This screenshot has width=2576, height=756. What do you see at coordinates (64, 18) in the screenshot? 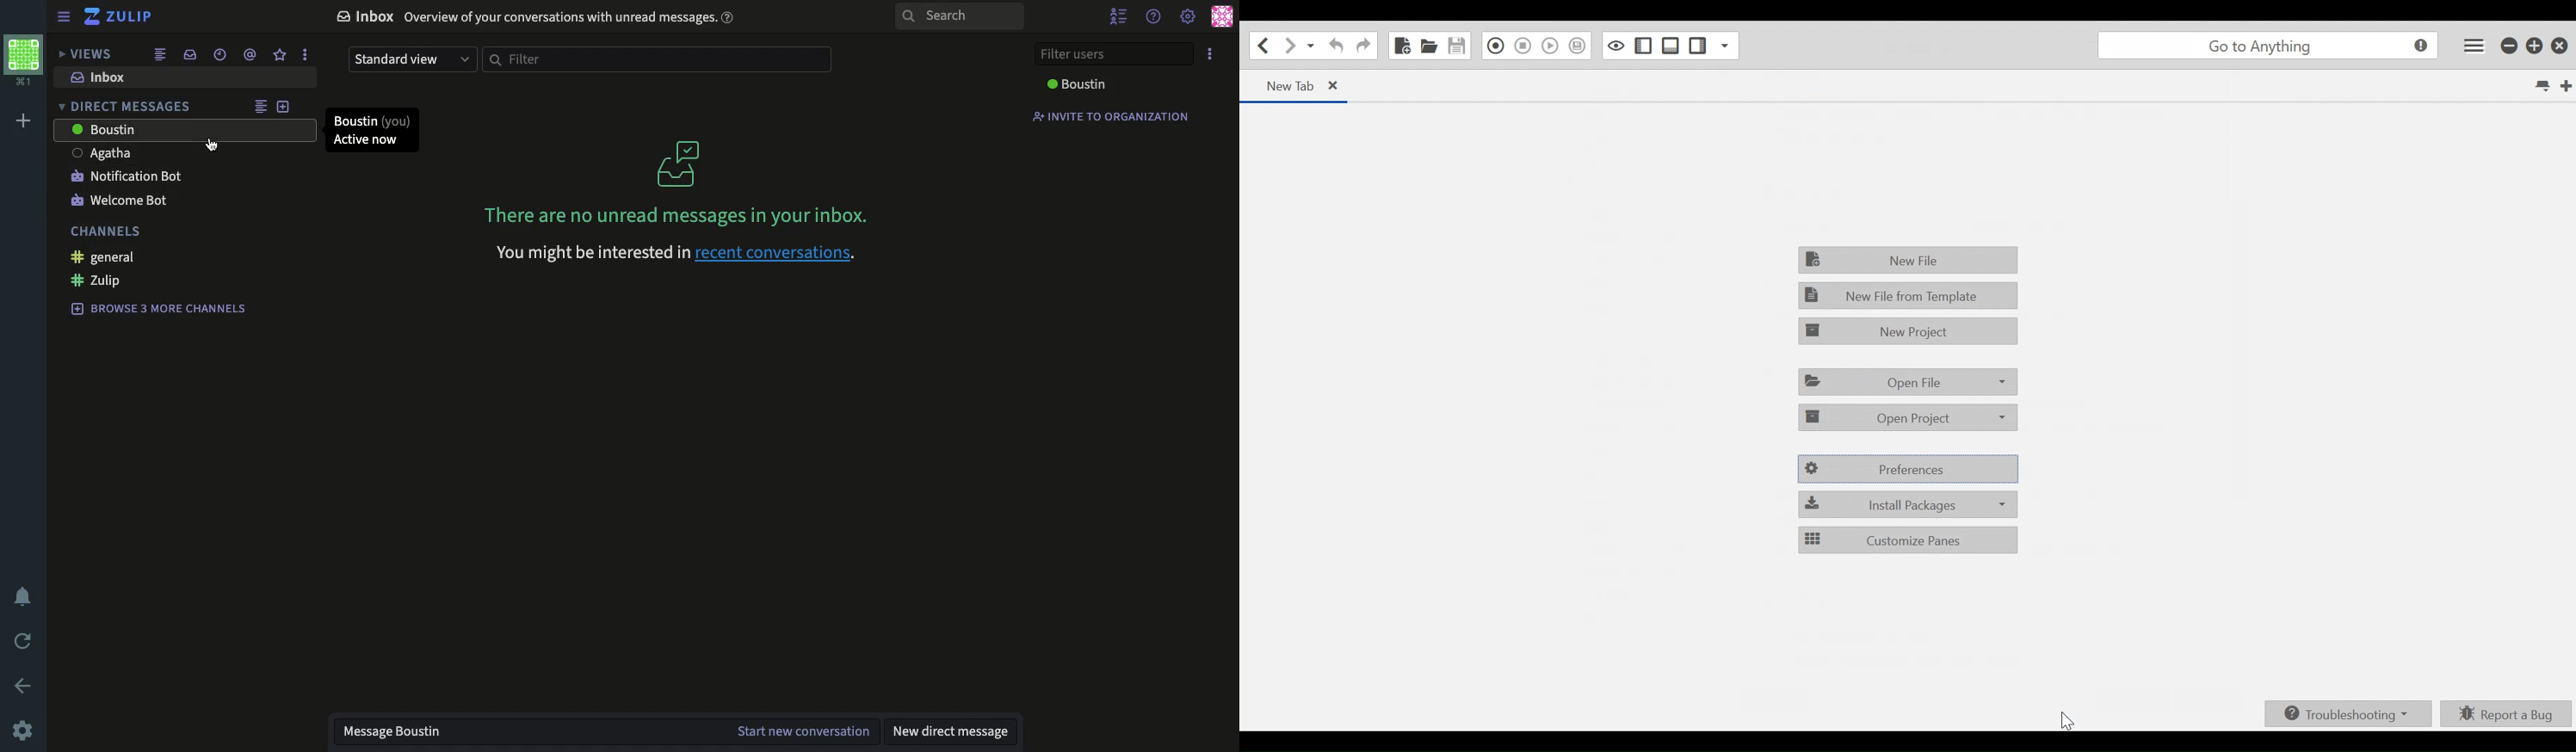
I see `sidebar` at bounding box center [64, 18].